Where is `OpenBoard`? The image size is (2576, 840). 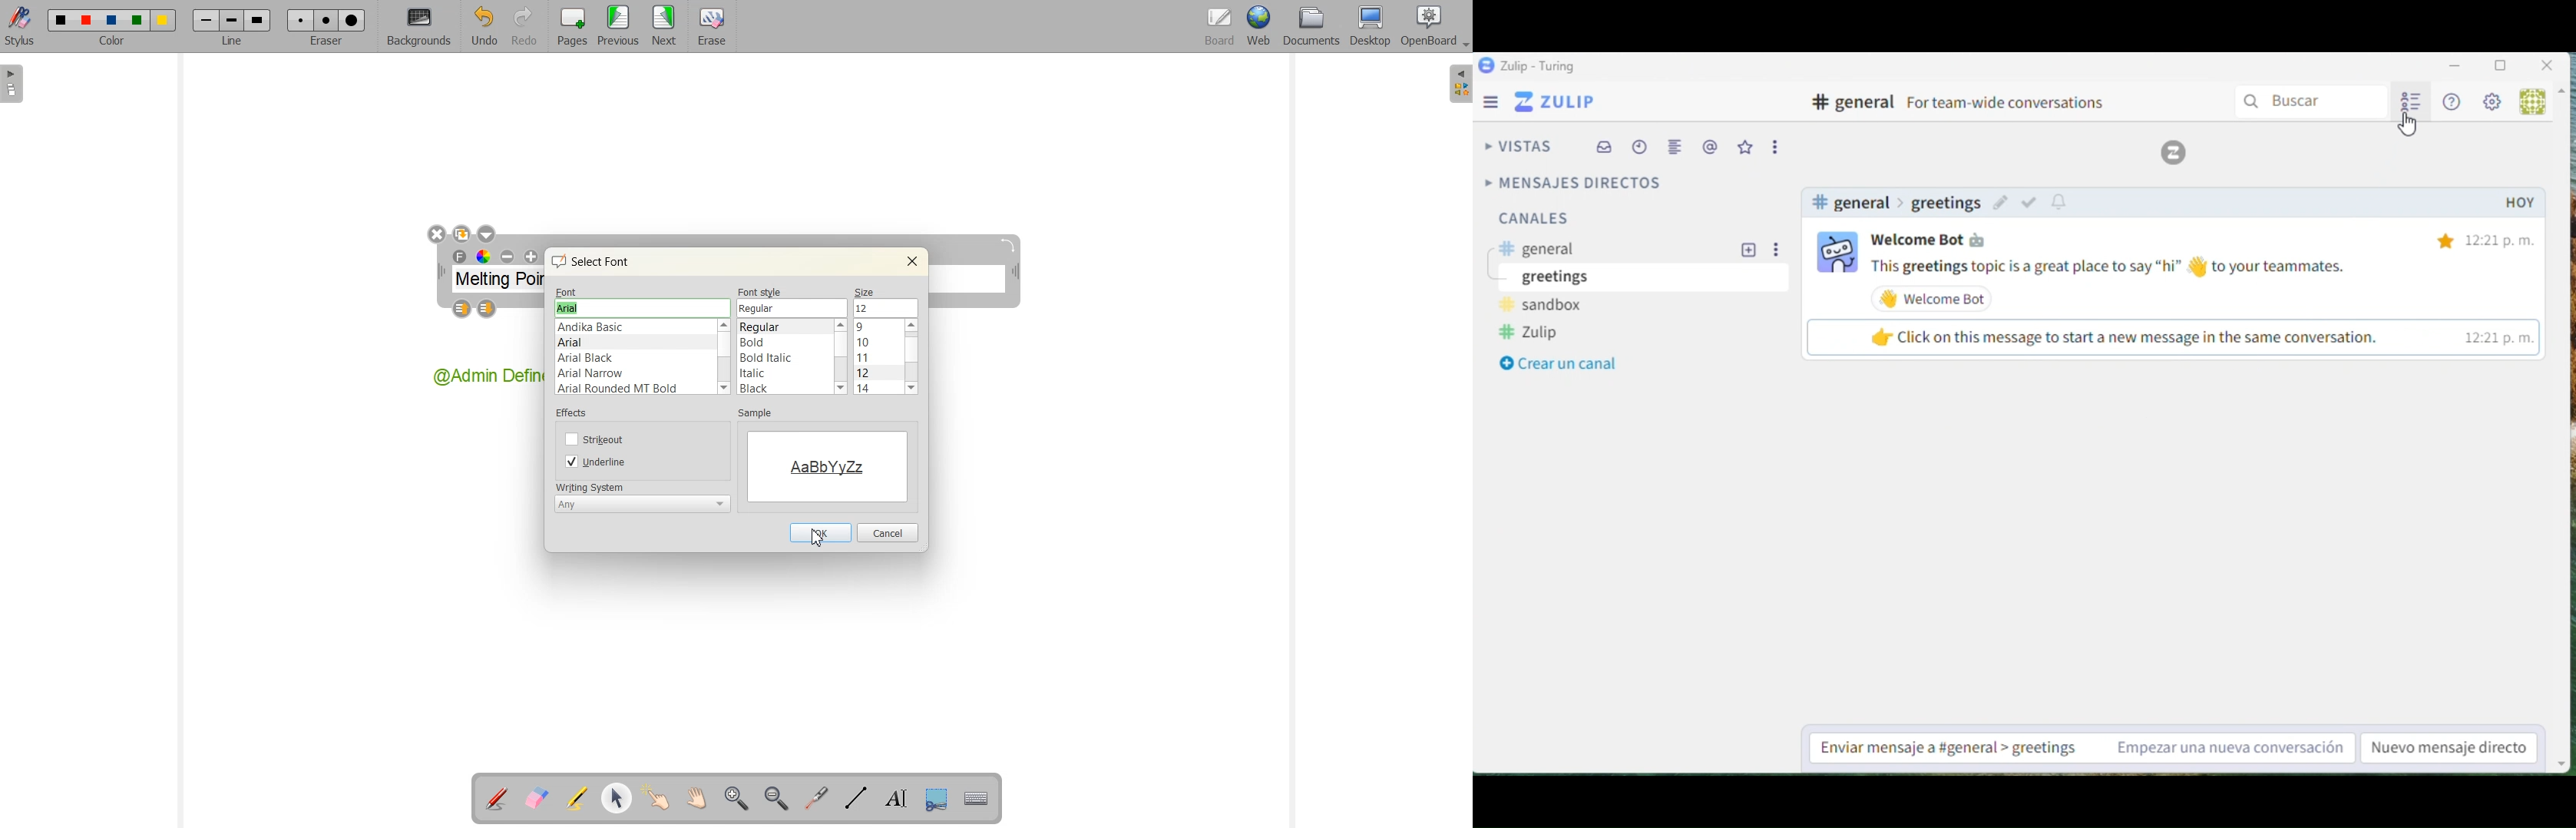
OpenBoard is located at coordinates (1427, 28).